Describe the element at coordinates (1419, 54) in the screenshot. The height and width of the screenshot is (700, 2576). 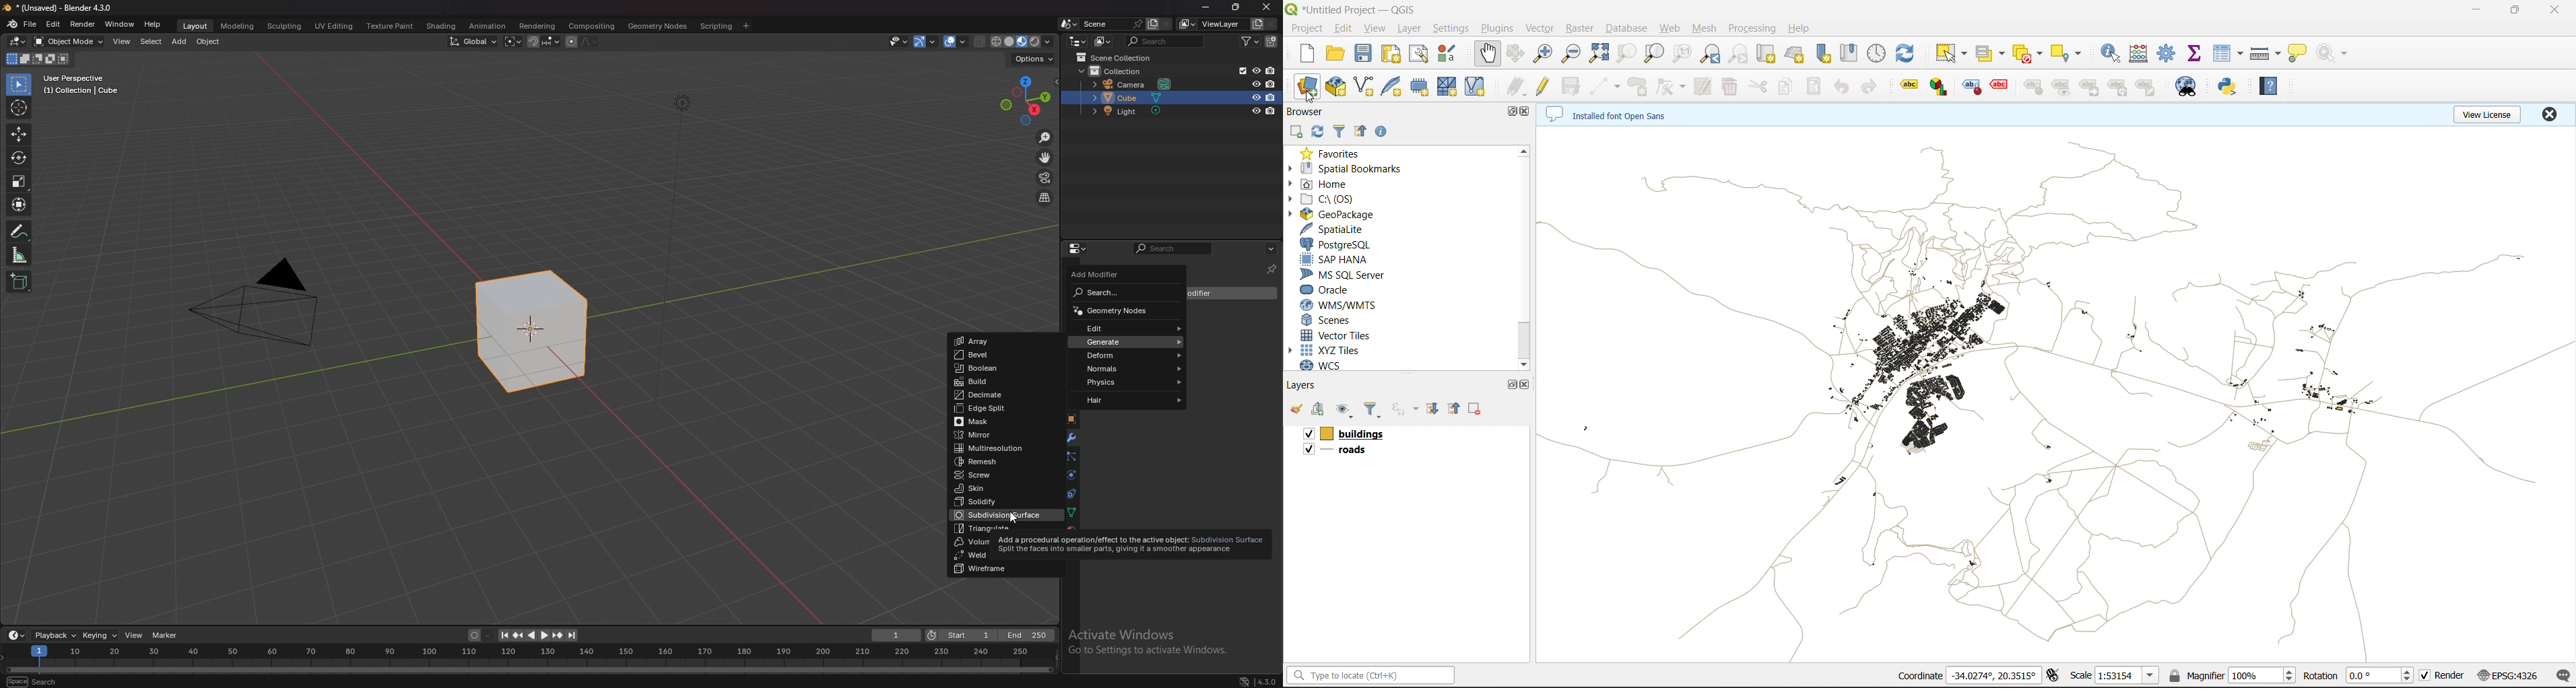
I see `show layout` at that location.